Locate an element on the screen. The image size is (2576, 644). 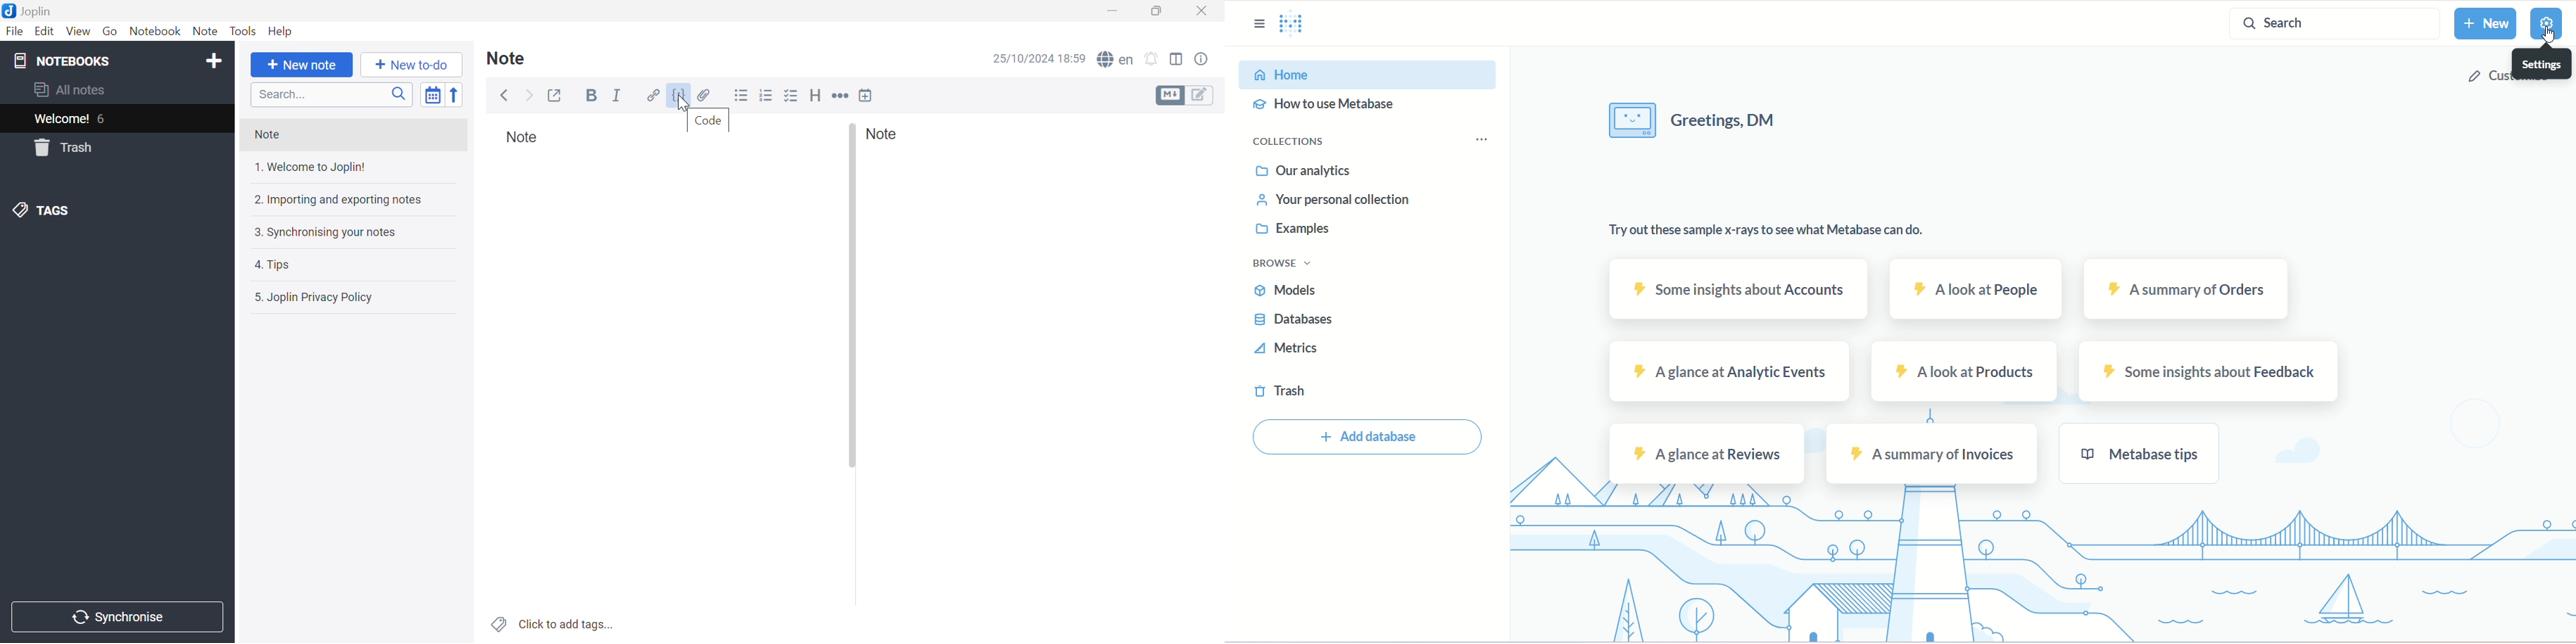
Tools is located at coordinates (243, 31).